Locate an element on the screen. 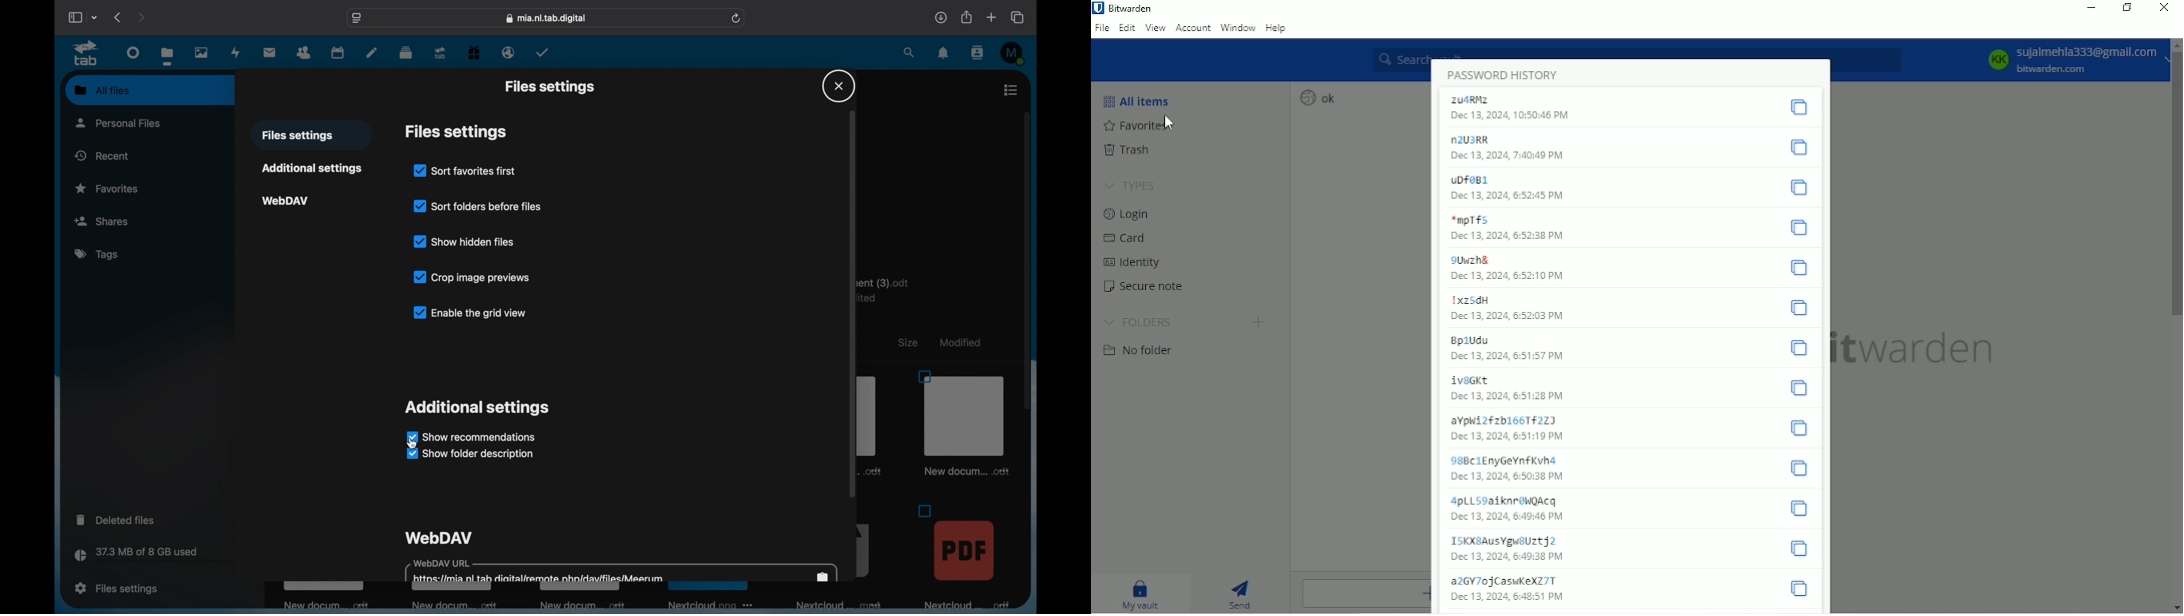 The height and width of the screenshot is (616, 2184). Window is located at coordinates (1237, 27).